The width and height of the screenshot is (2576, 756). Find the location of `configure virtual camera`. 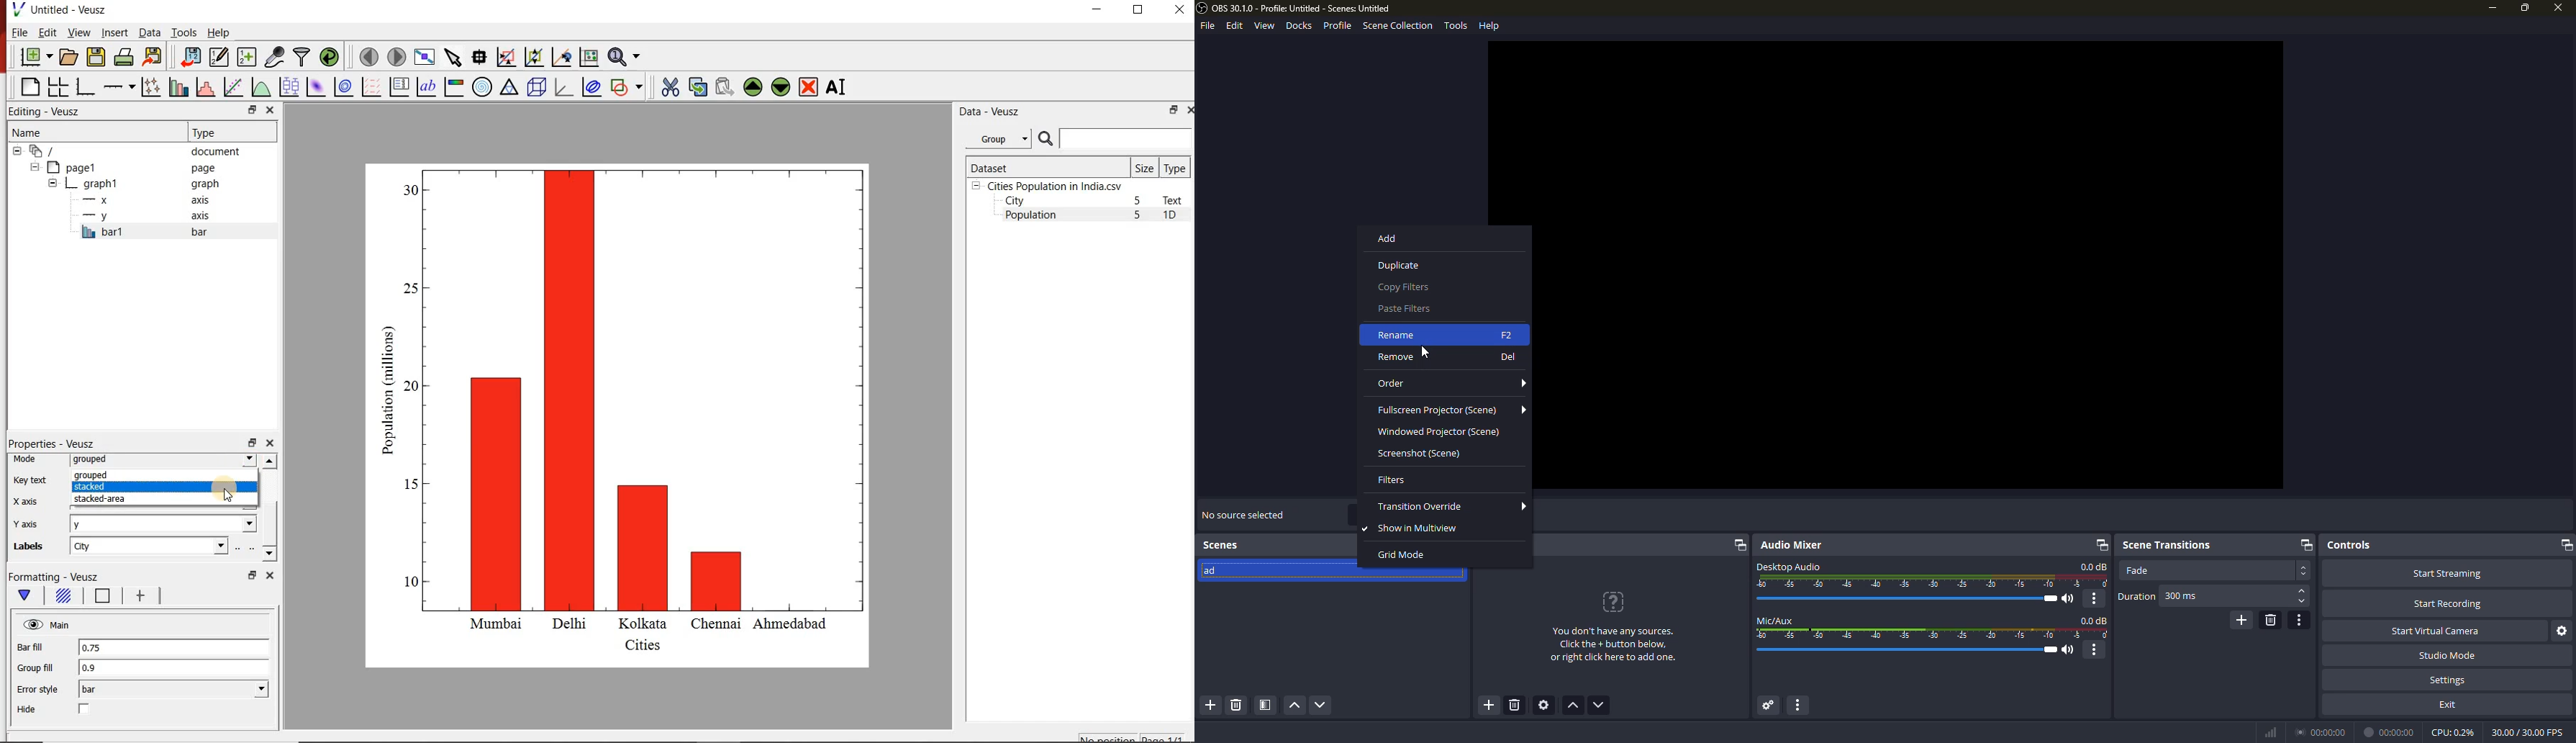

configure virtual camera is located at coordinates (2563, 631).